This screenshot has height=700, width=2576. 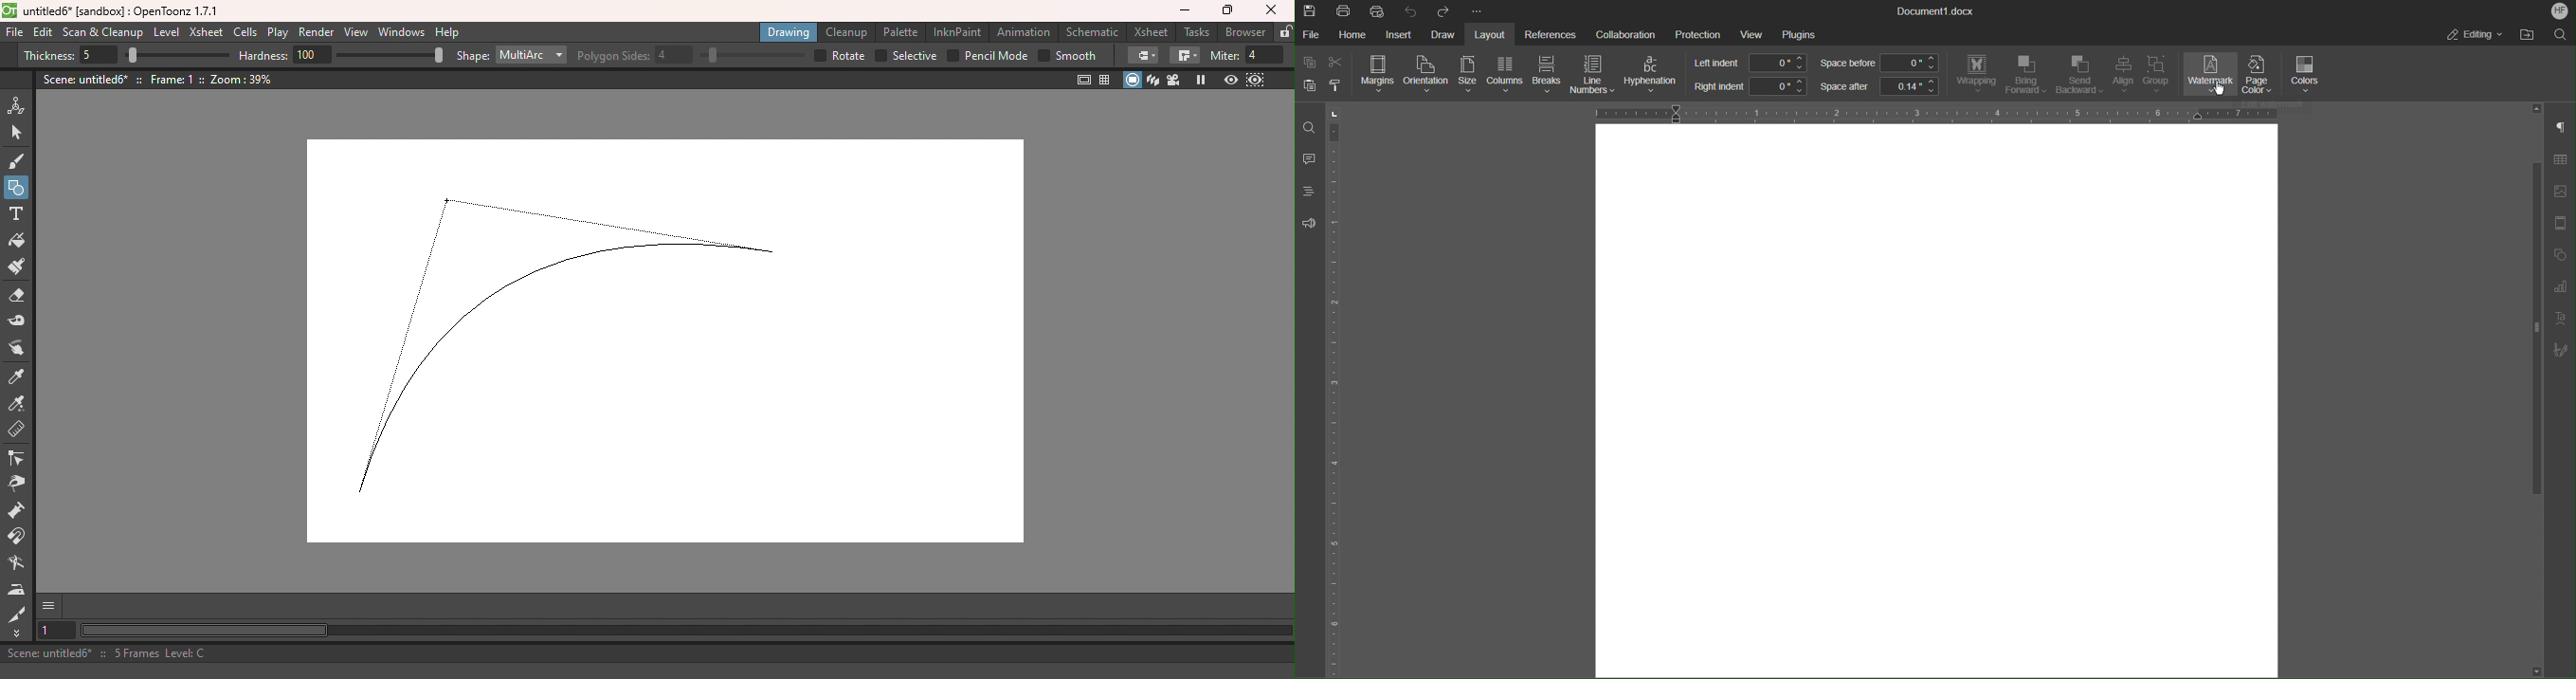 What do you see at coordinates (1308, 127) in the screenshot?
I see `Find` at bounding box center [1308, 127].